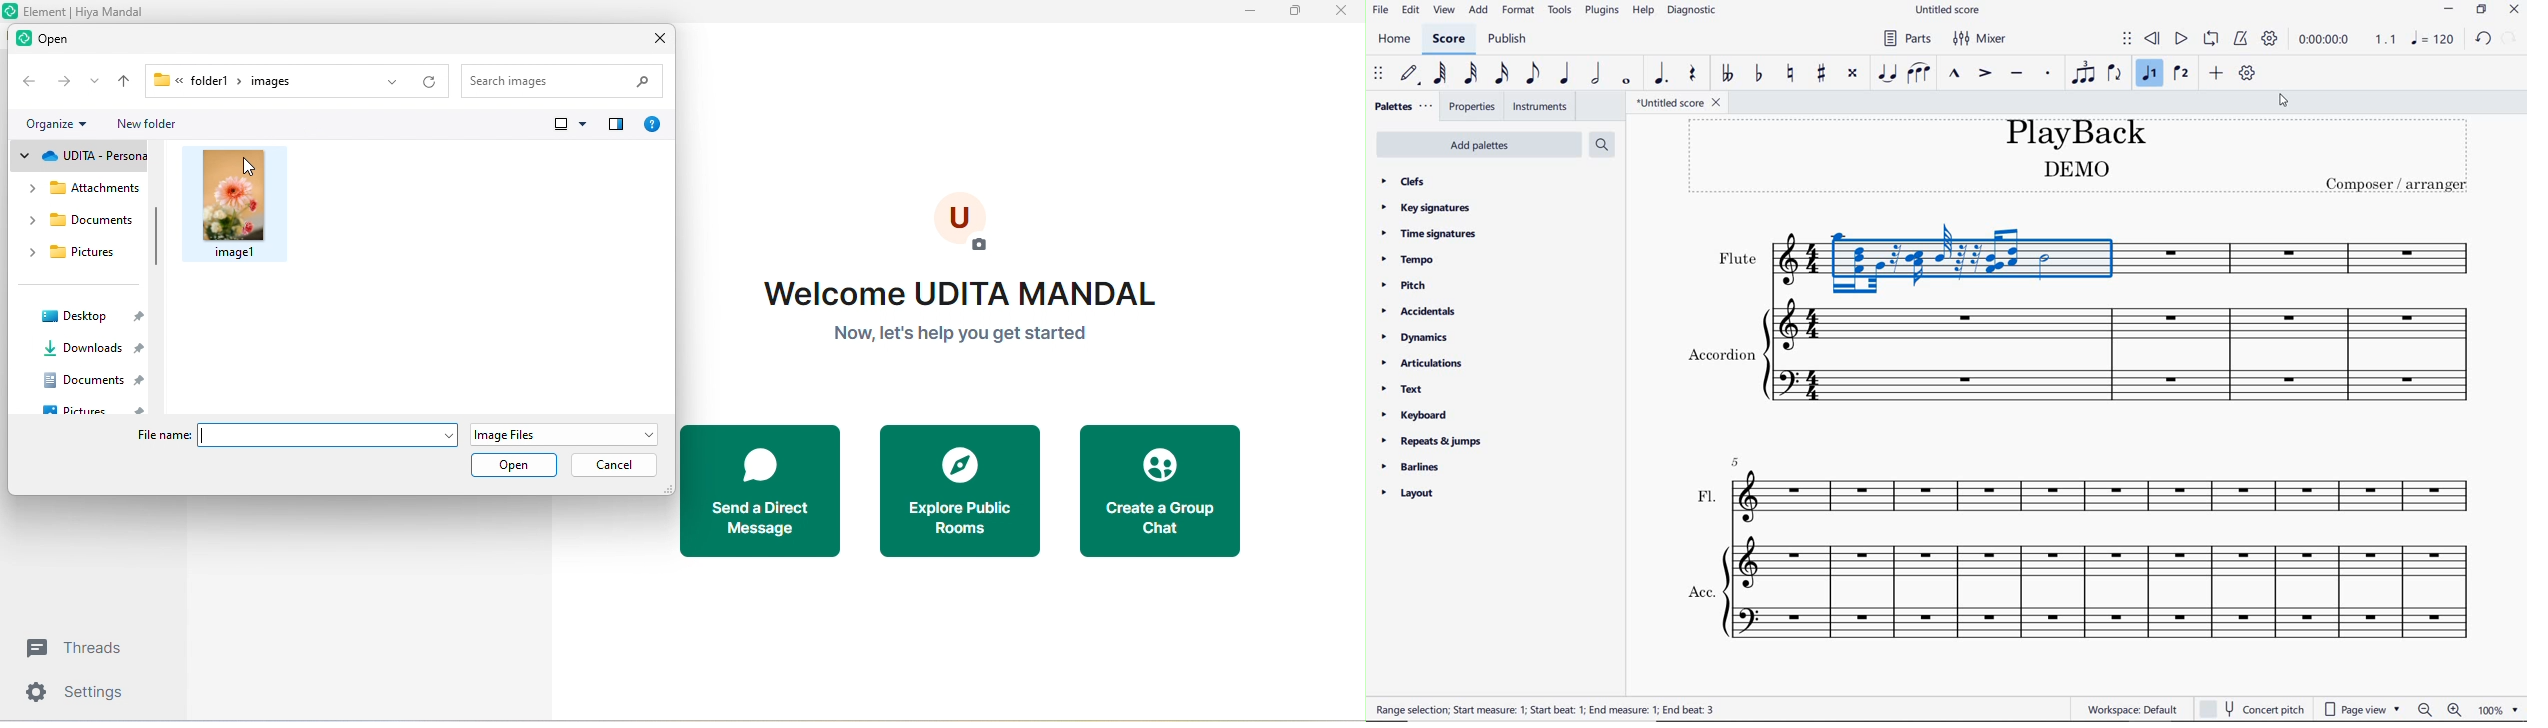  Describe the element at coordinates (2510, 37) in the screenshot. I see `redo` at that location.